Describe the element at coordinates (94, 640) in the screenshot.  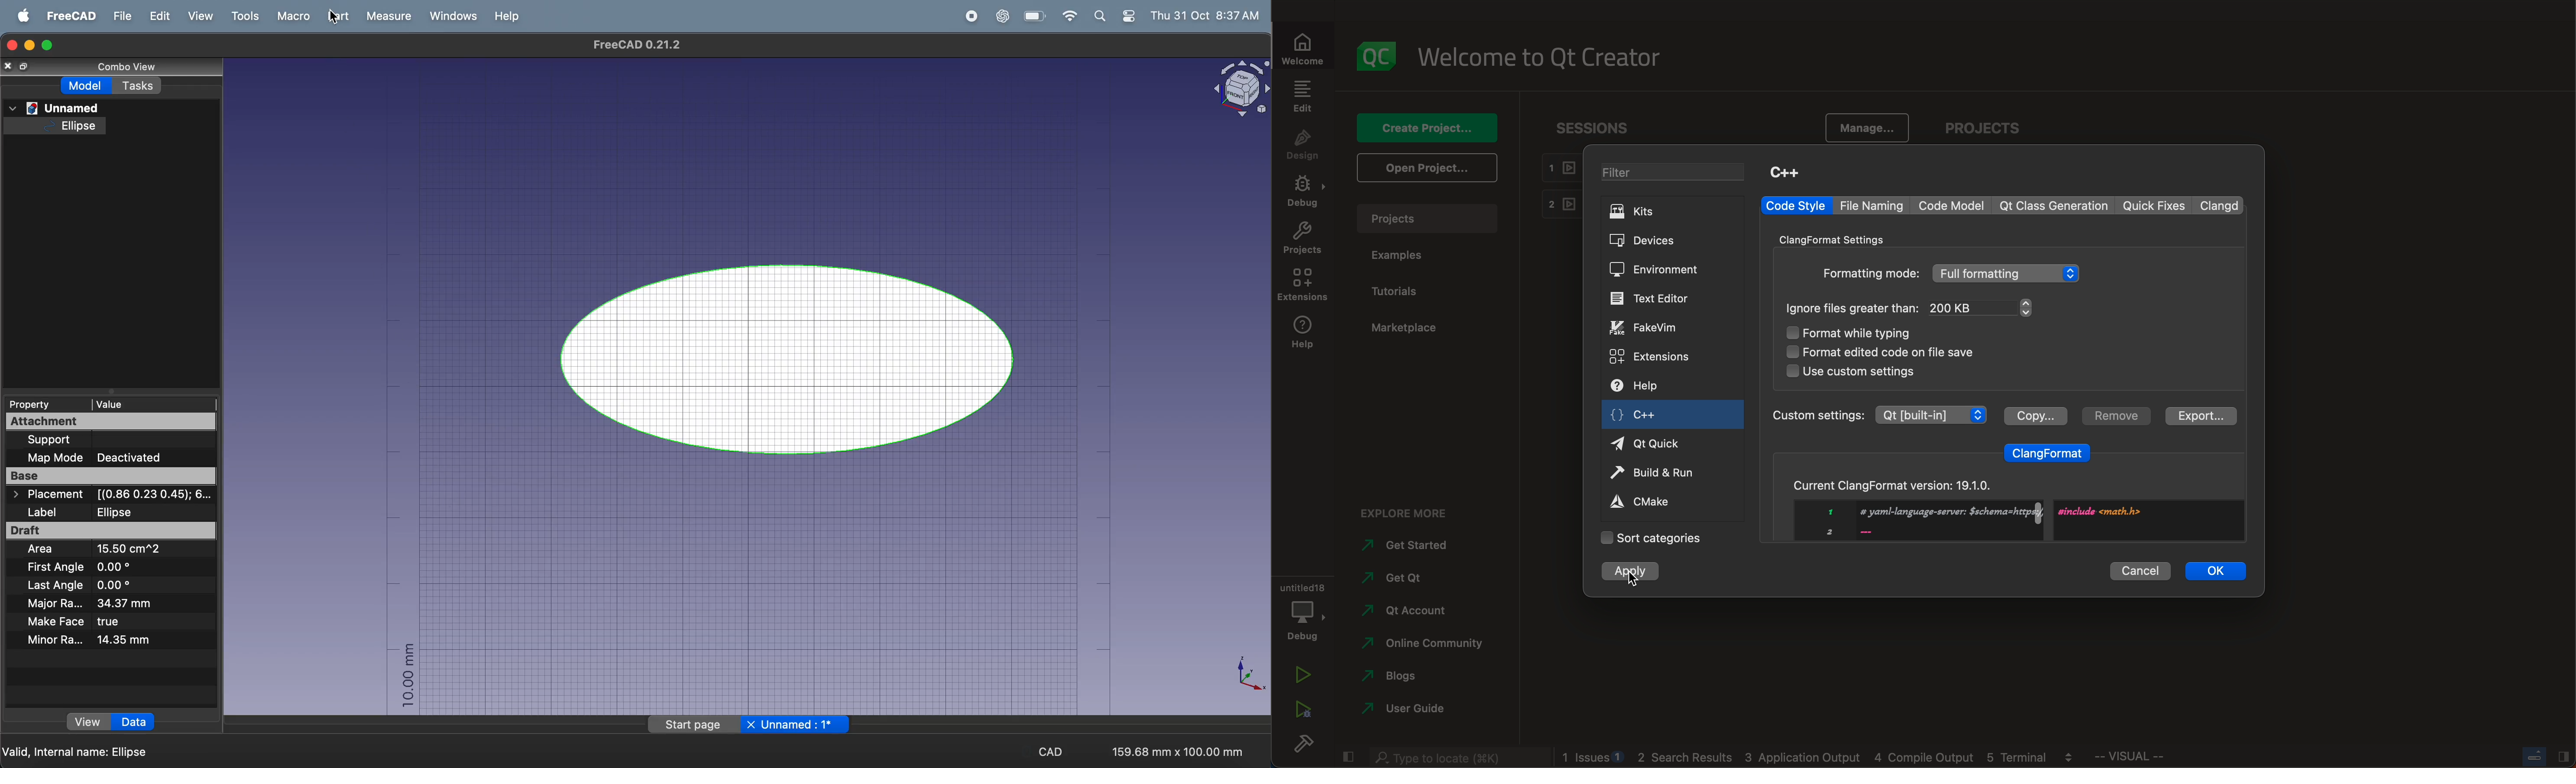
I see `minor radius` at that location.